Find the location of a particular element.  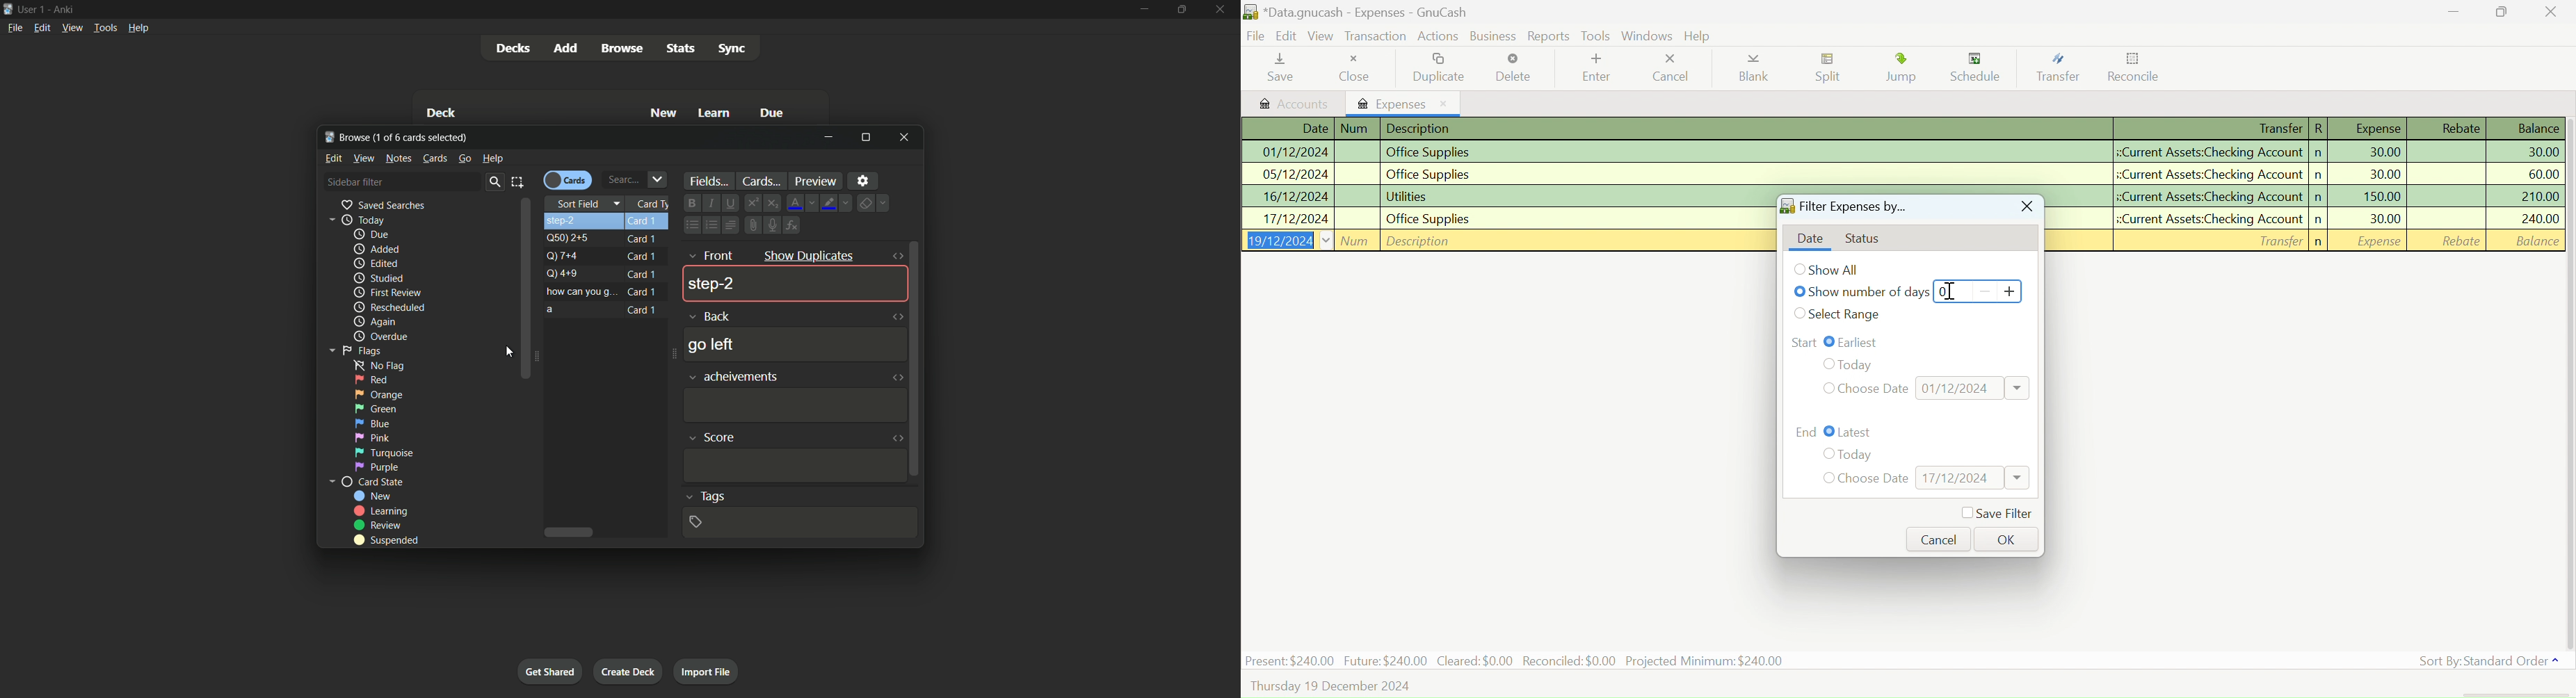

New Entry Field is located at coordinates (2312, 240).